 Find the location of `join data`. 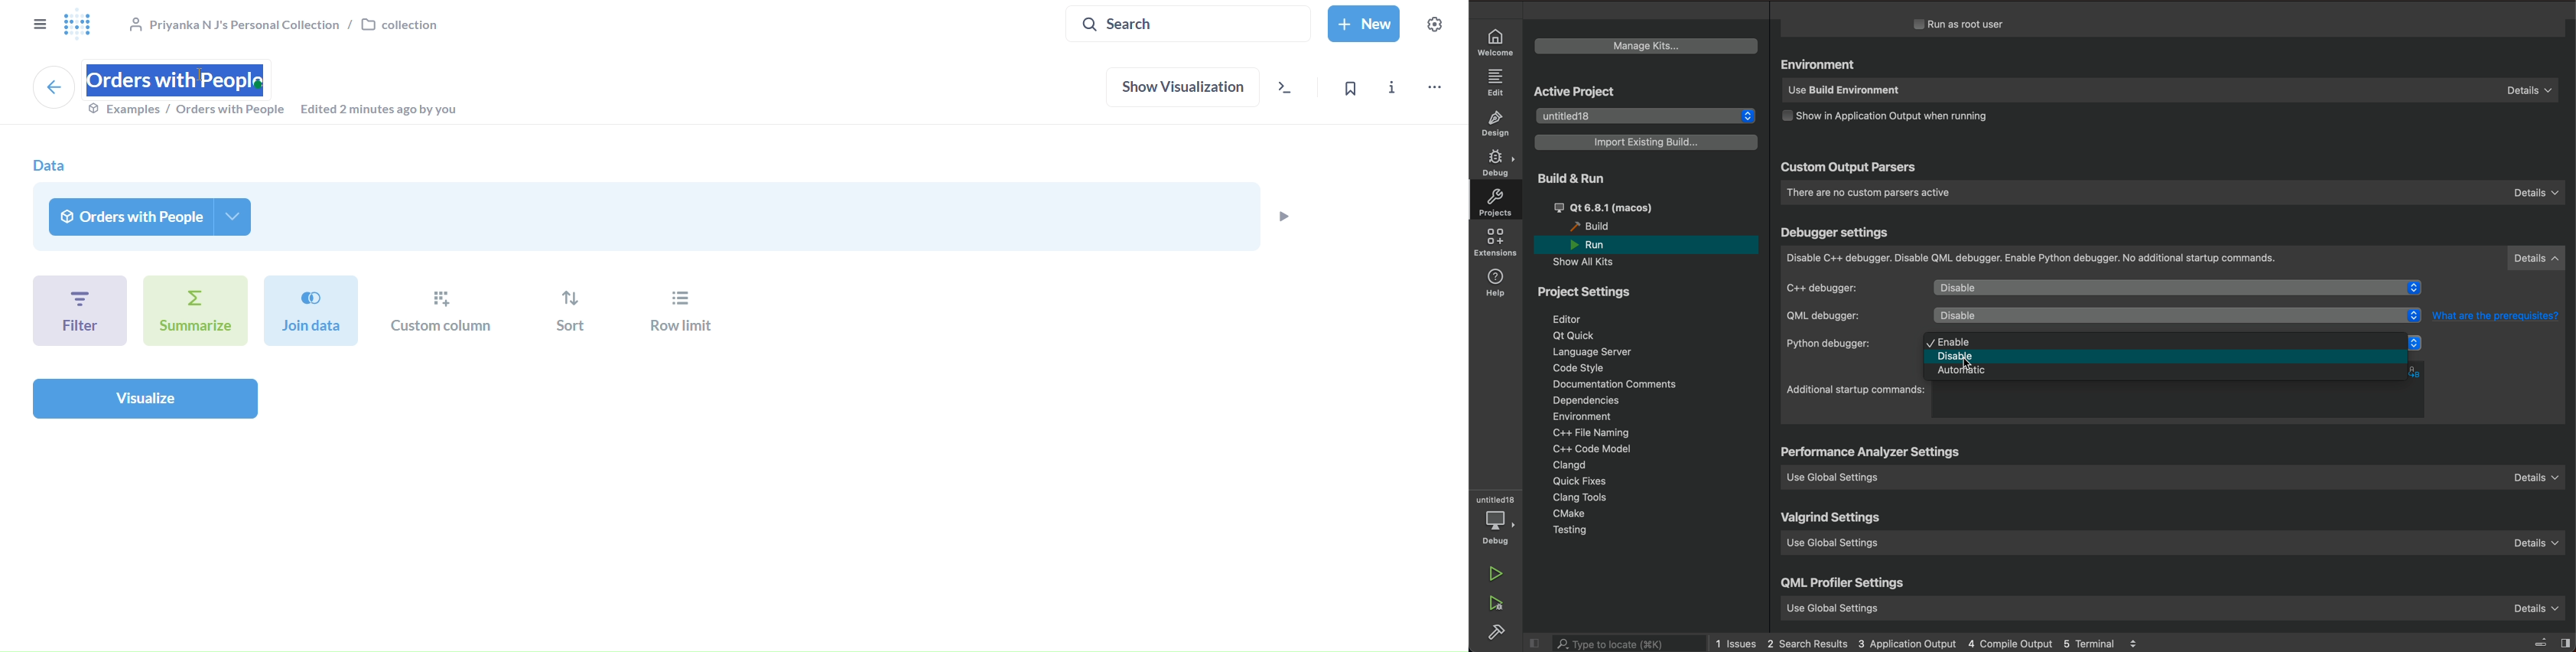

join data is located at coordinates (312, 309).